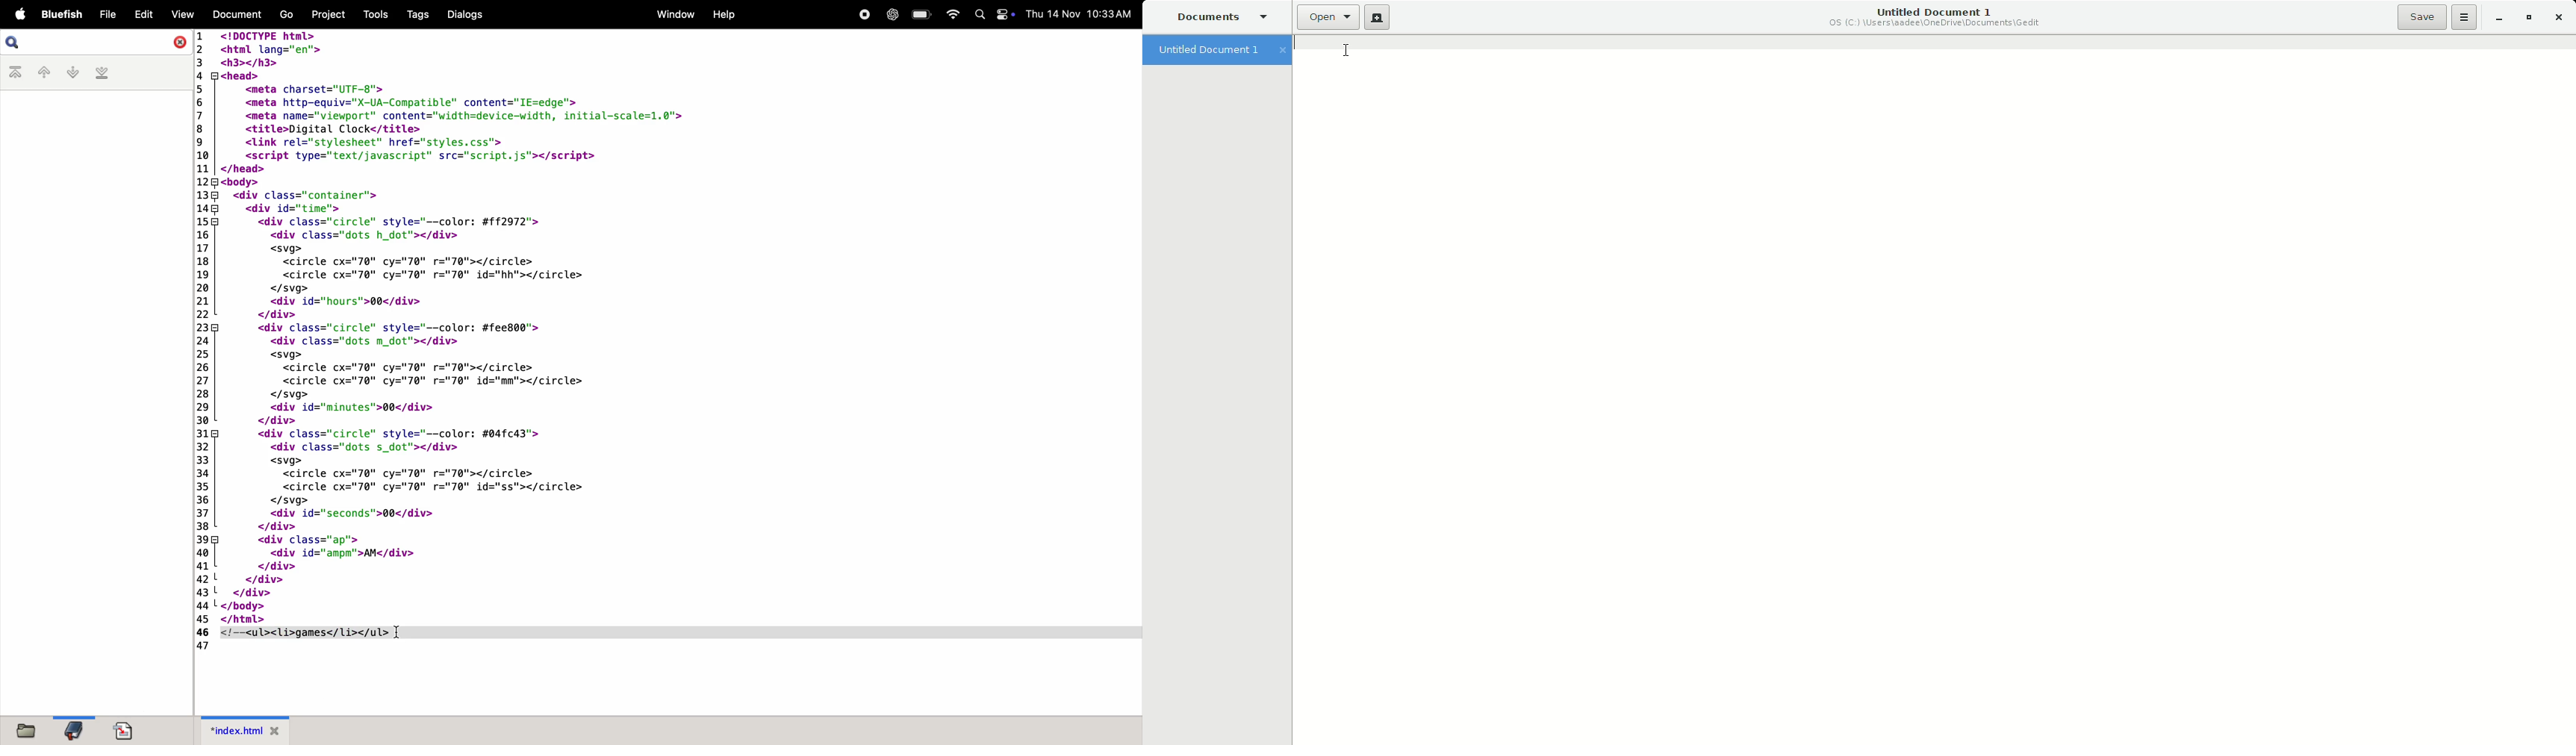  What do you see at coordinates (892, 16) in the screenshot?
I see `chatgpt` at bounding box center [892, 16].